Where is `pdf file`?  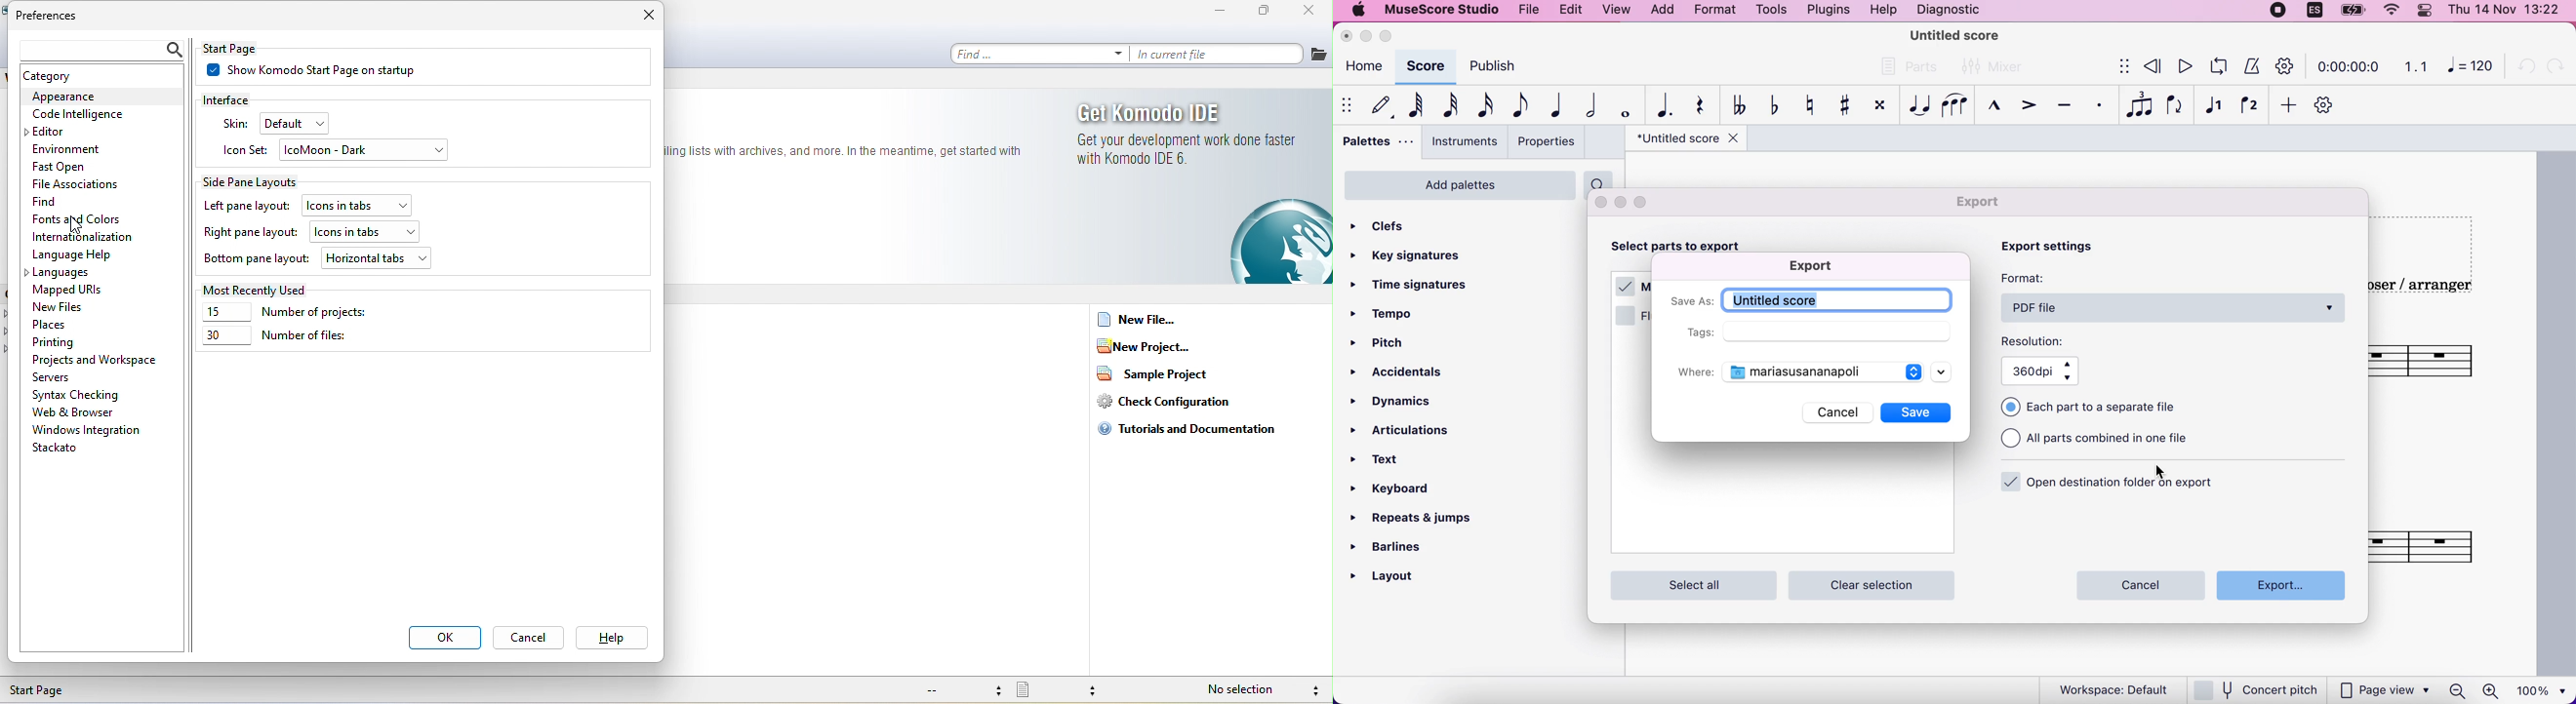
pdf file is located at coordinates (2175, 308).